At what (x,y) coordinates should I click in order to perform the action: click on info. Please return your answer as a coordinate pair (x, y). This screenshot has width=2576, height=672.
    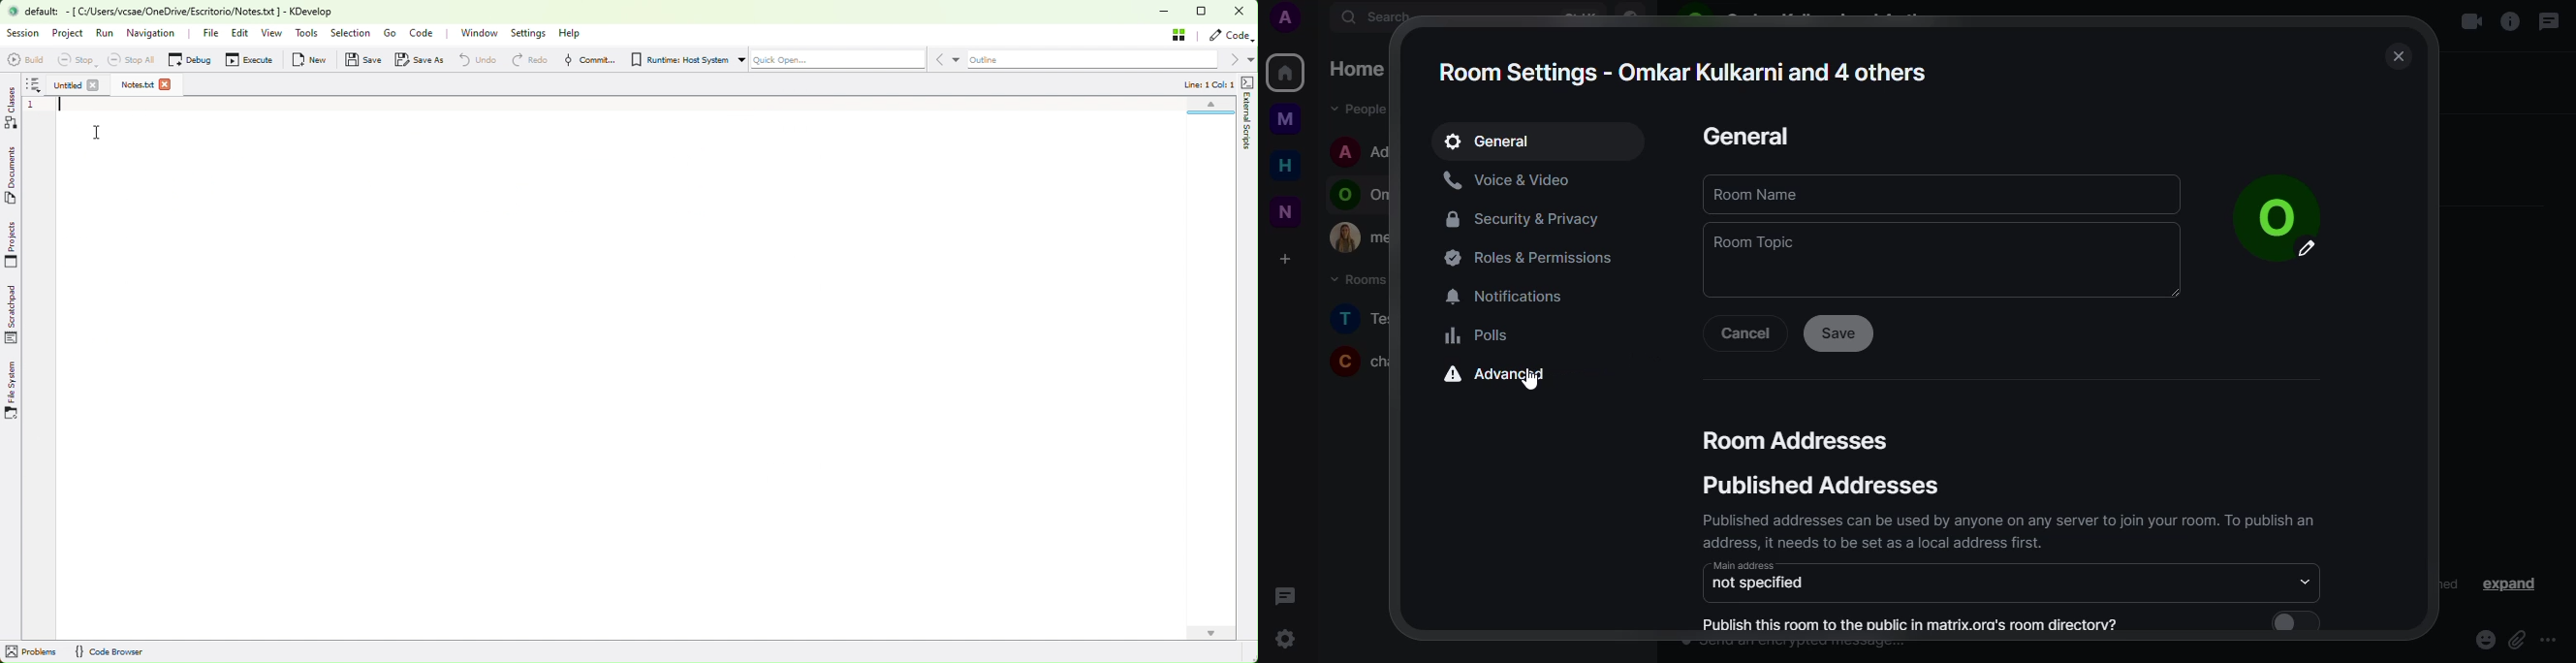
    Looking at the image, I should click on (2013, 530).